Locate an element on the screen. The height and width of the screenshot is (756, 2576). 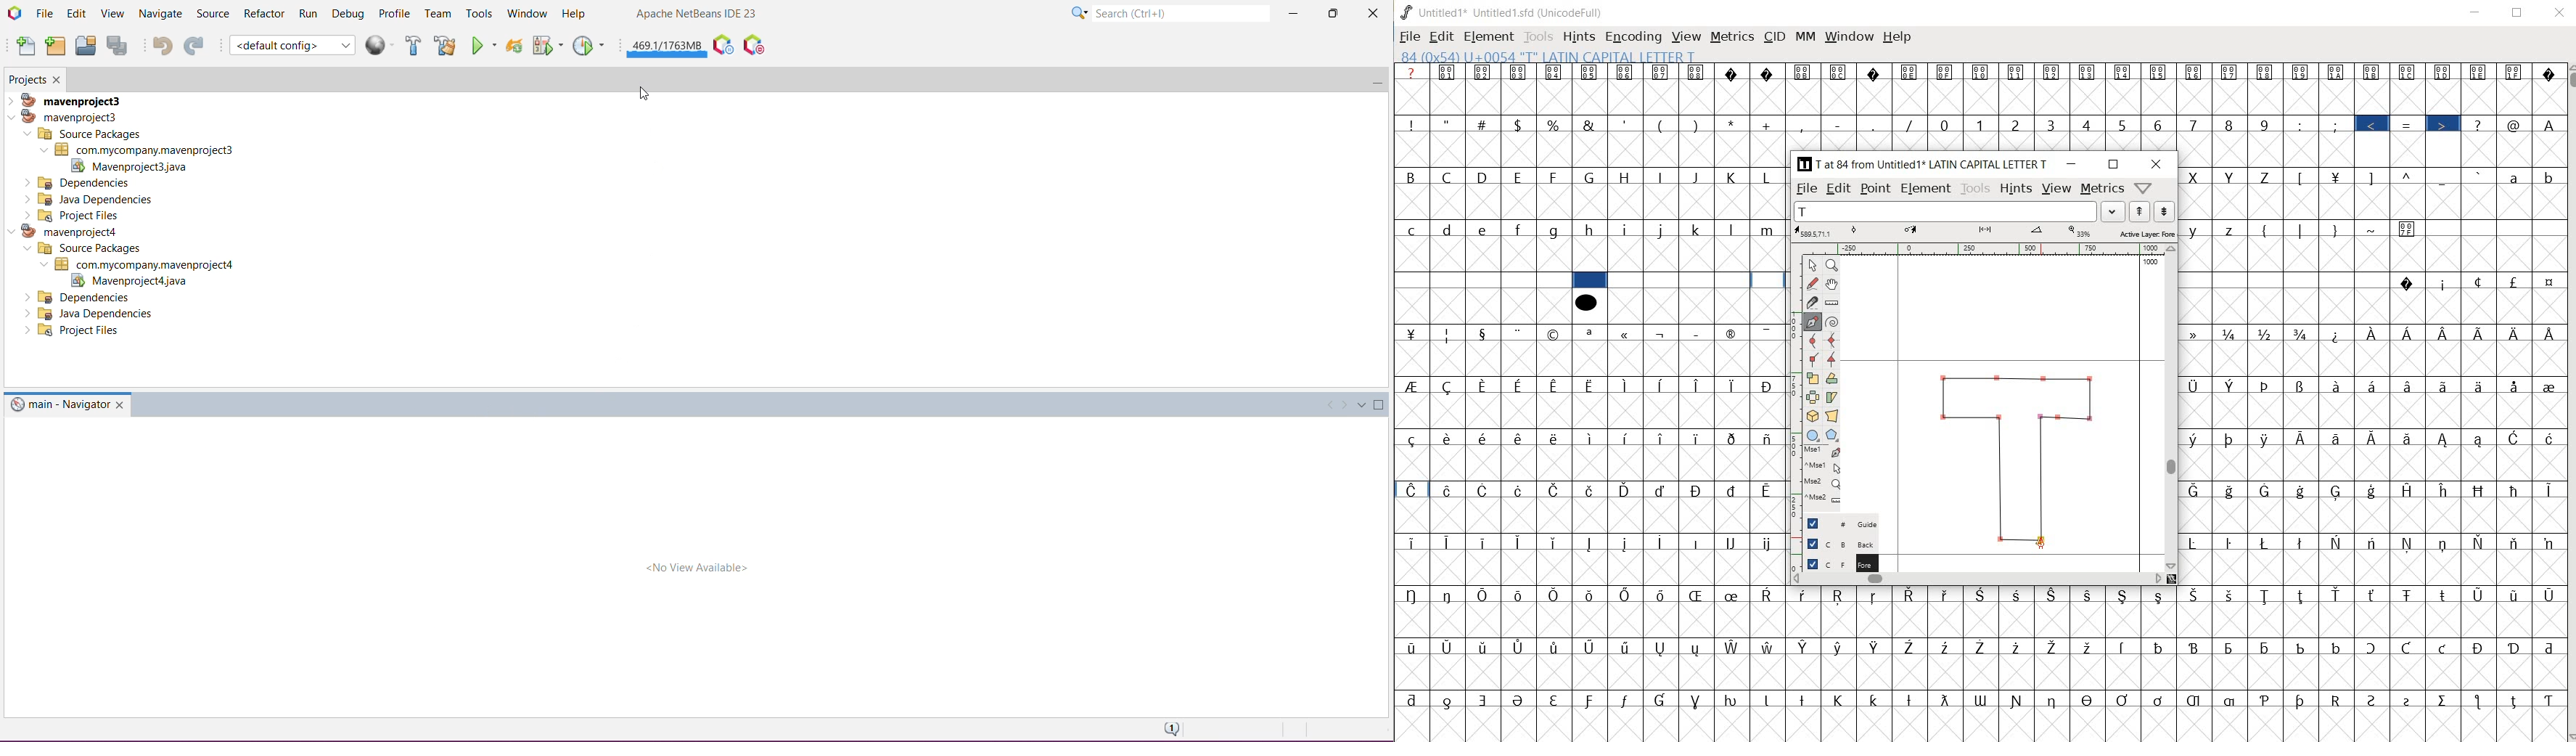
Symbol is located at coordinates (2370, 648).